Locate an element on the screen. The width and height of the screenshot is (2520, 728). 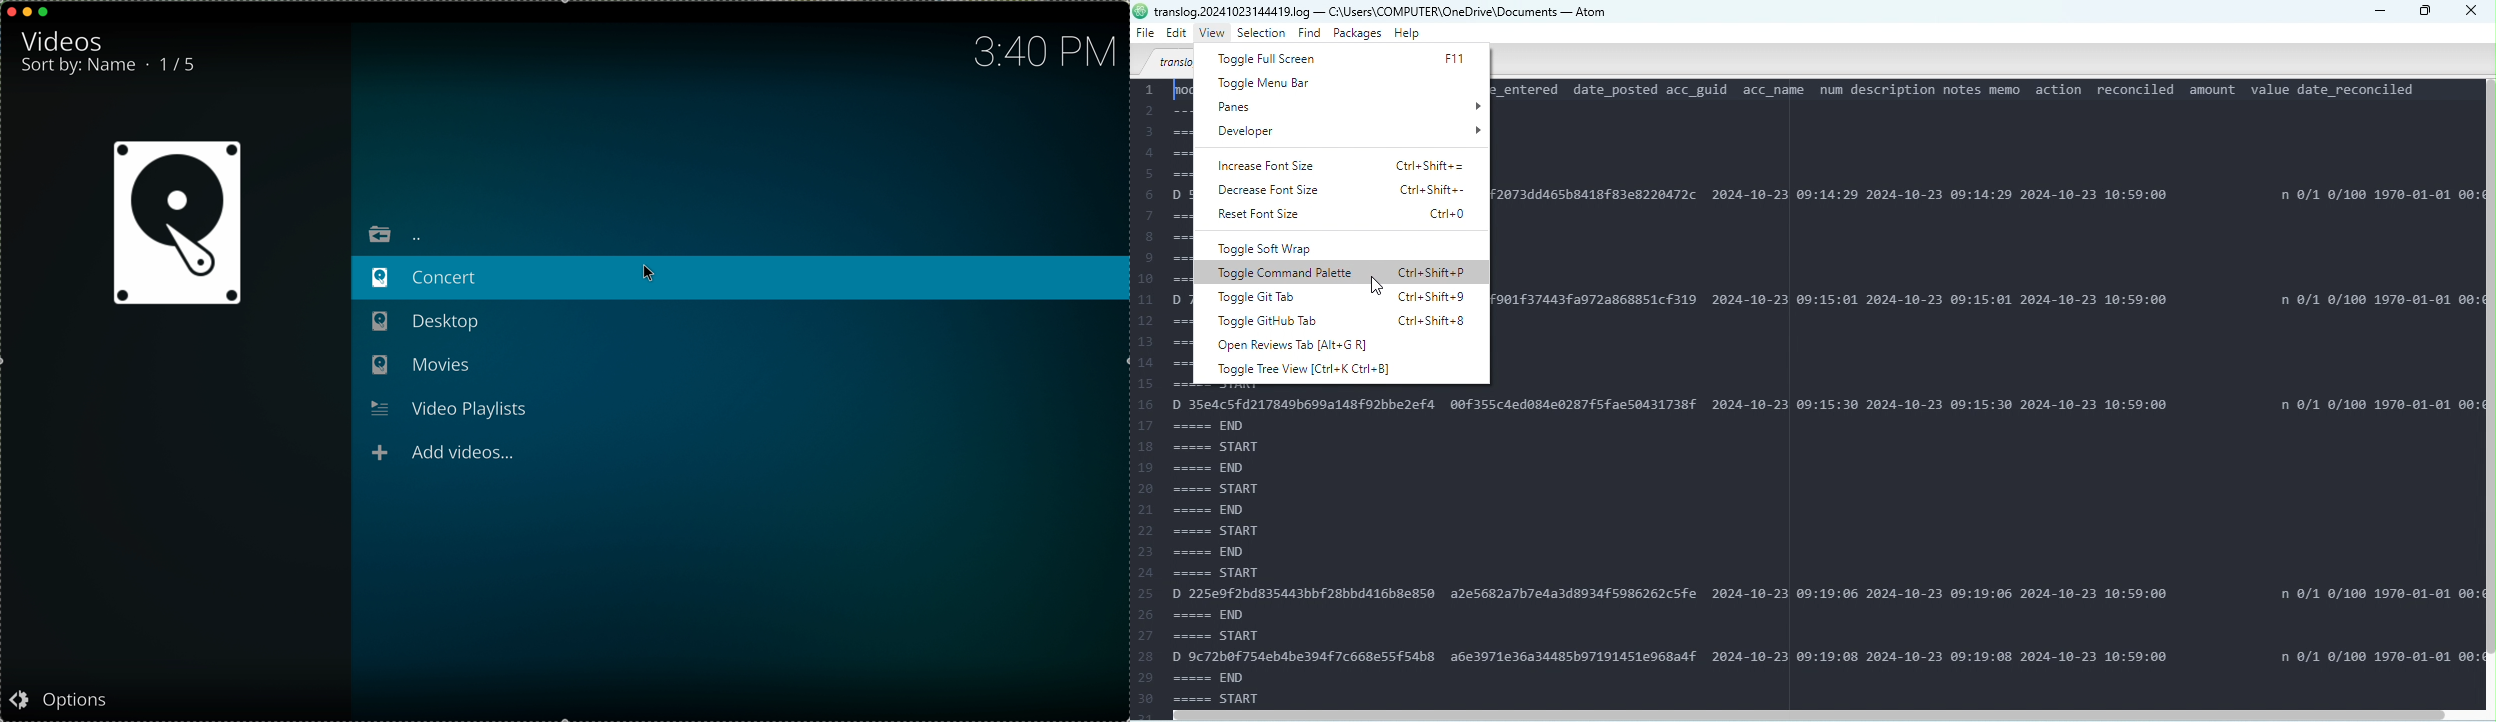
Panes is located at coordinates (1347, 106).